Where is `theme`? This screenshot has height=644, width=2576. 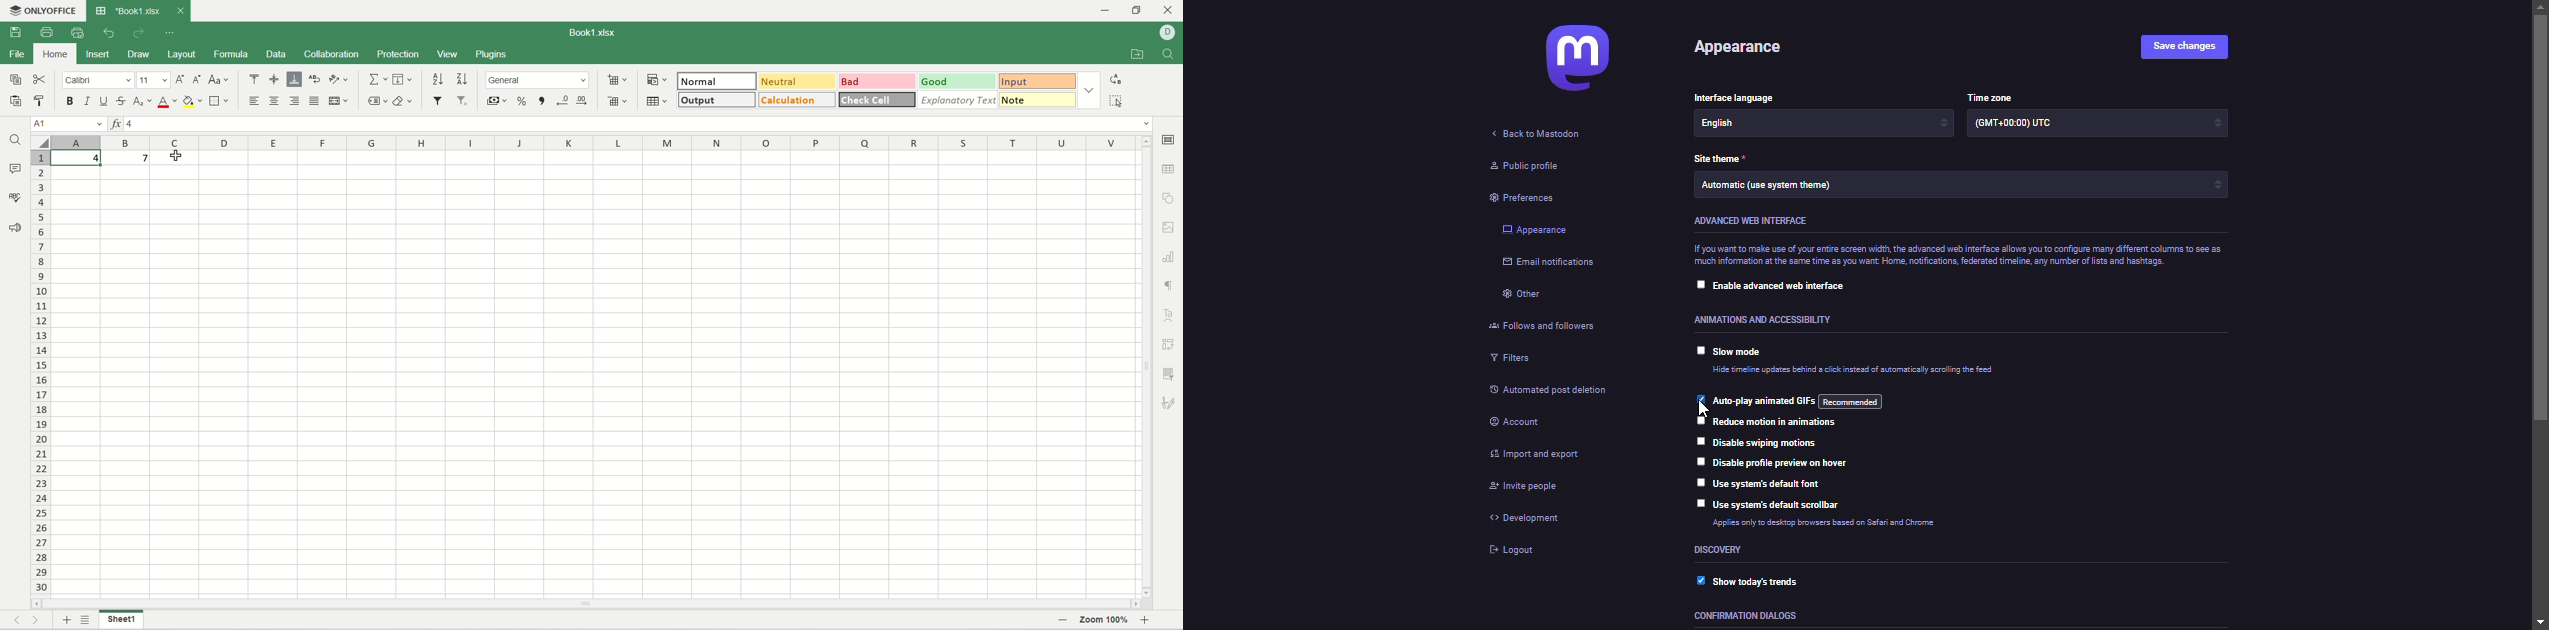 theme is located at coordinates (1717, 159).